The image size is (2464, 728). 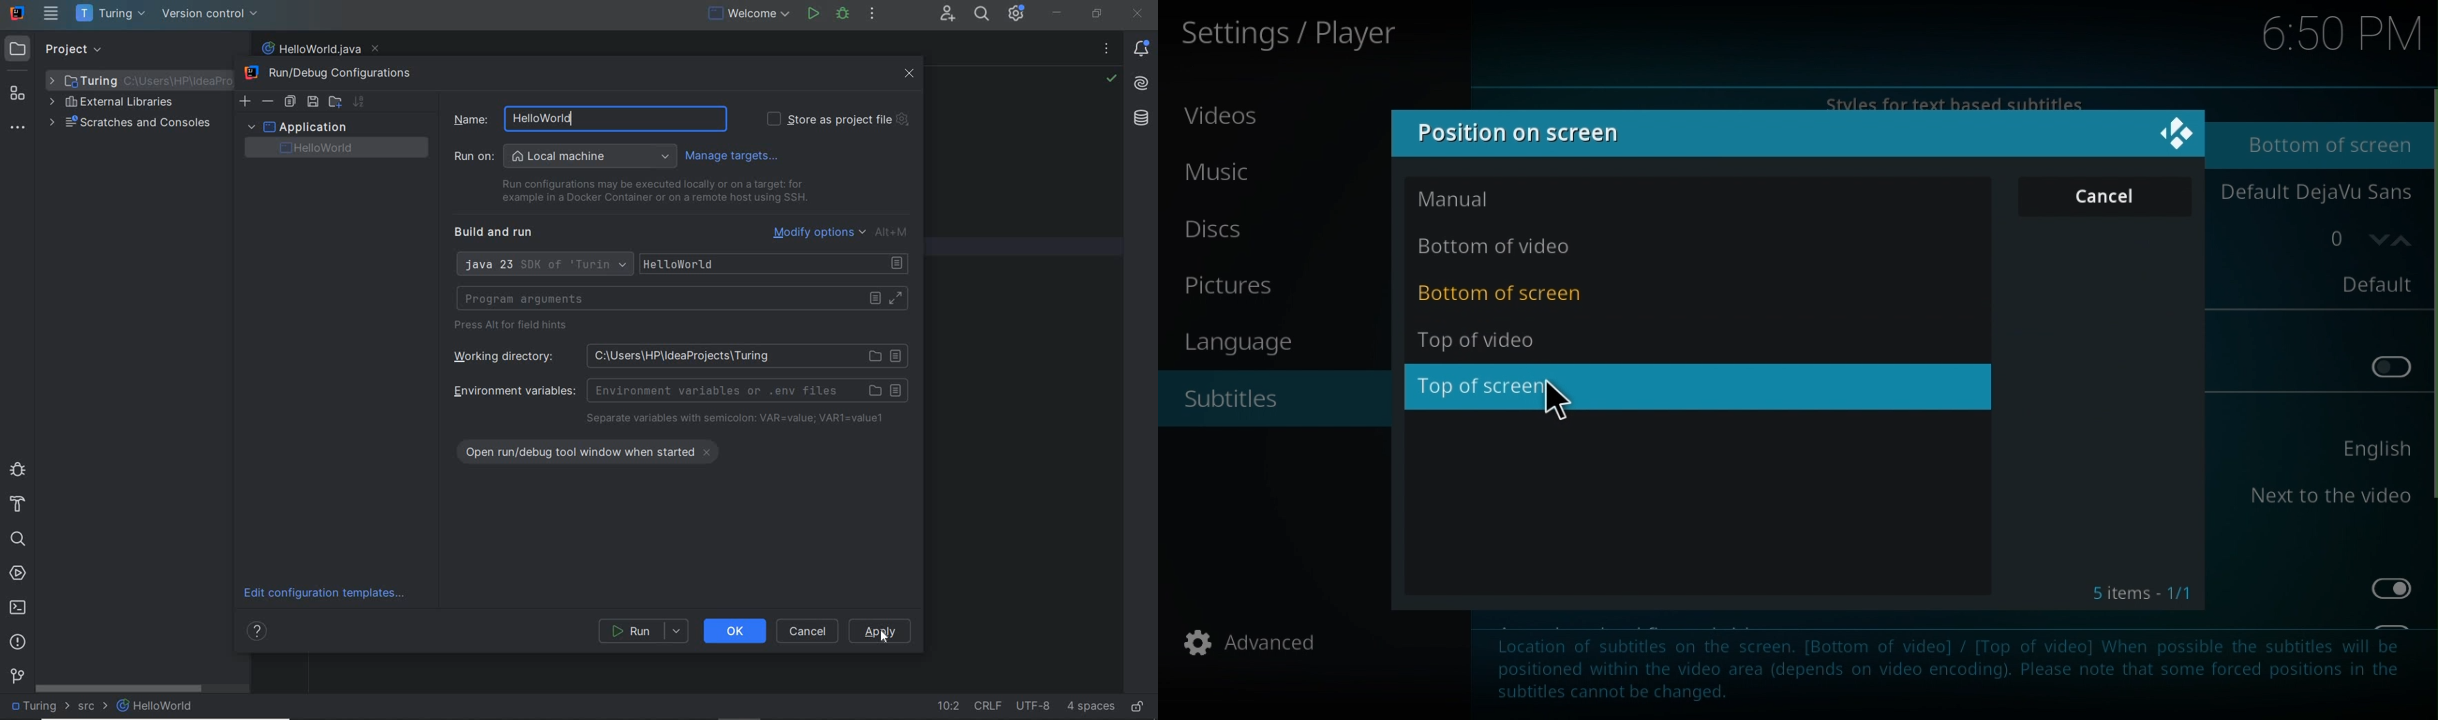 I want to click on help contents, so click(x=259, y=633).